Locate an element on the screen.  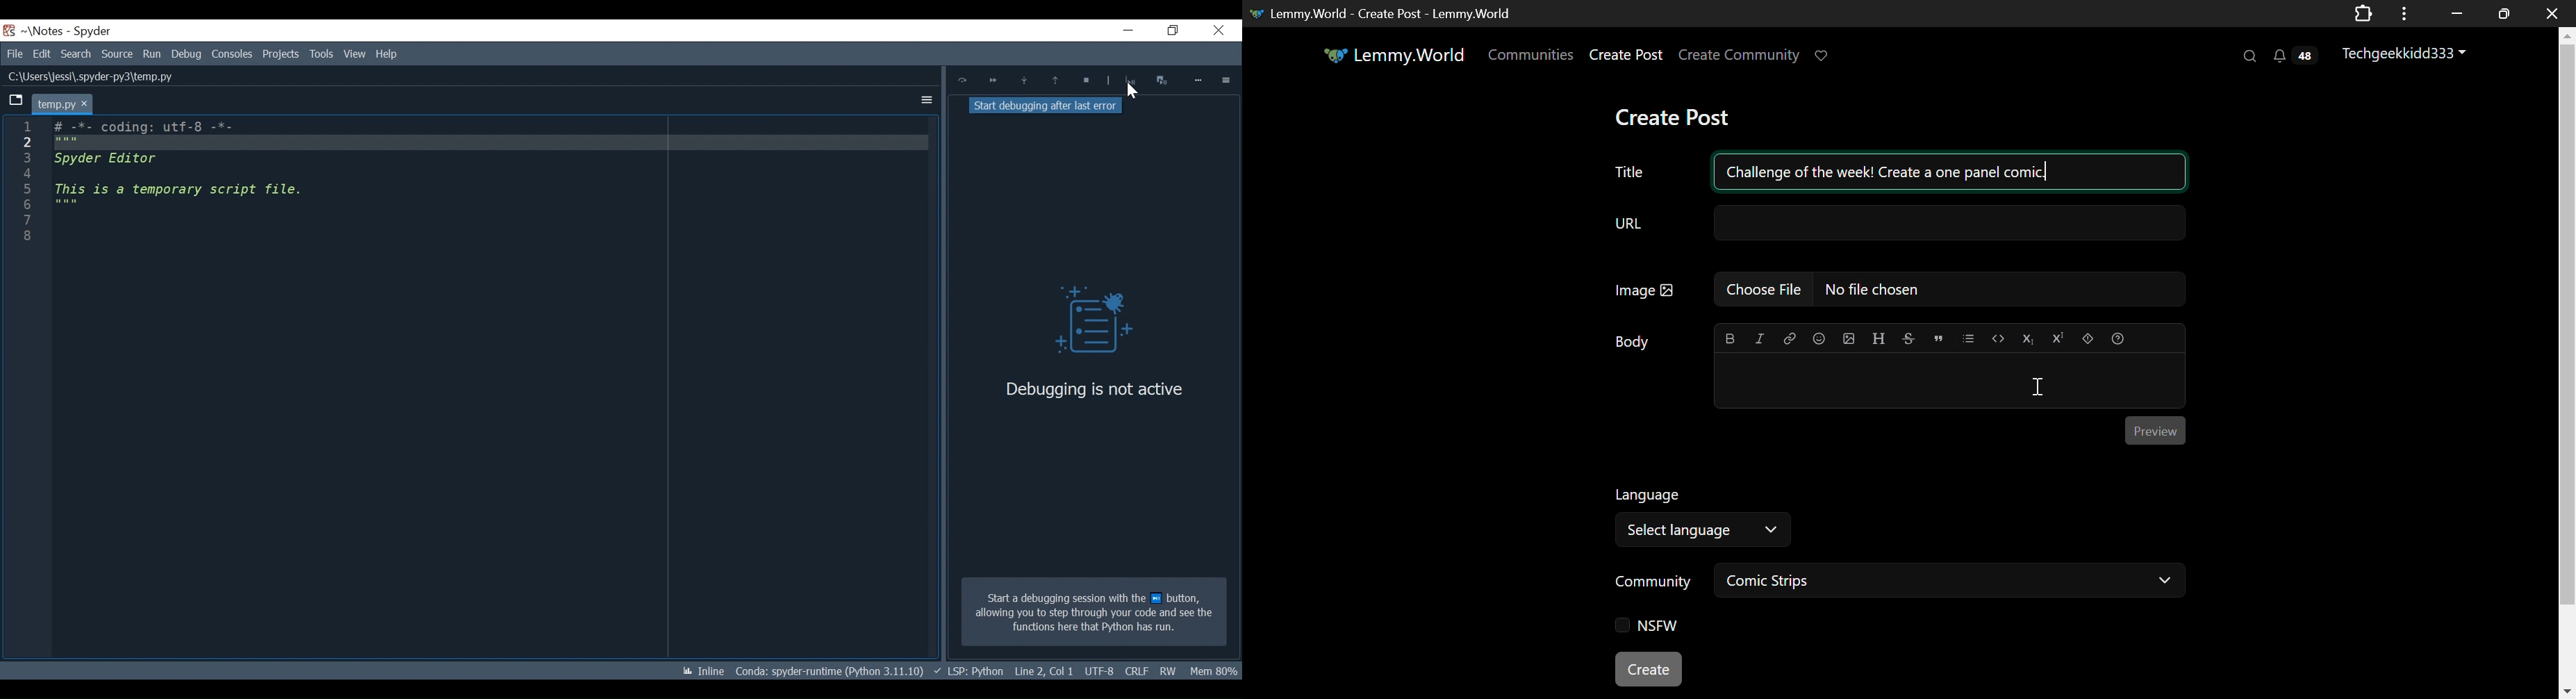
Debug is located at coordinates (186, 54).